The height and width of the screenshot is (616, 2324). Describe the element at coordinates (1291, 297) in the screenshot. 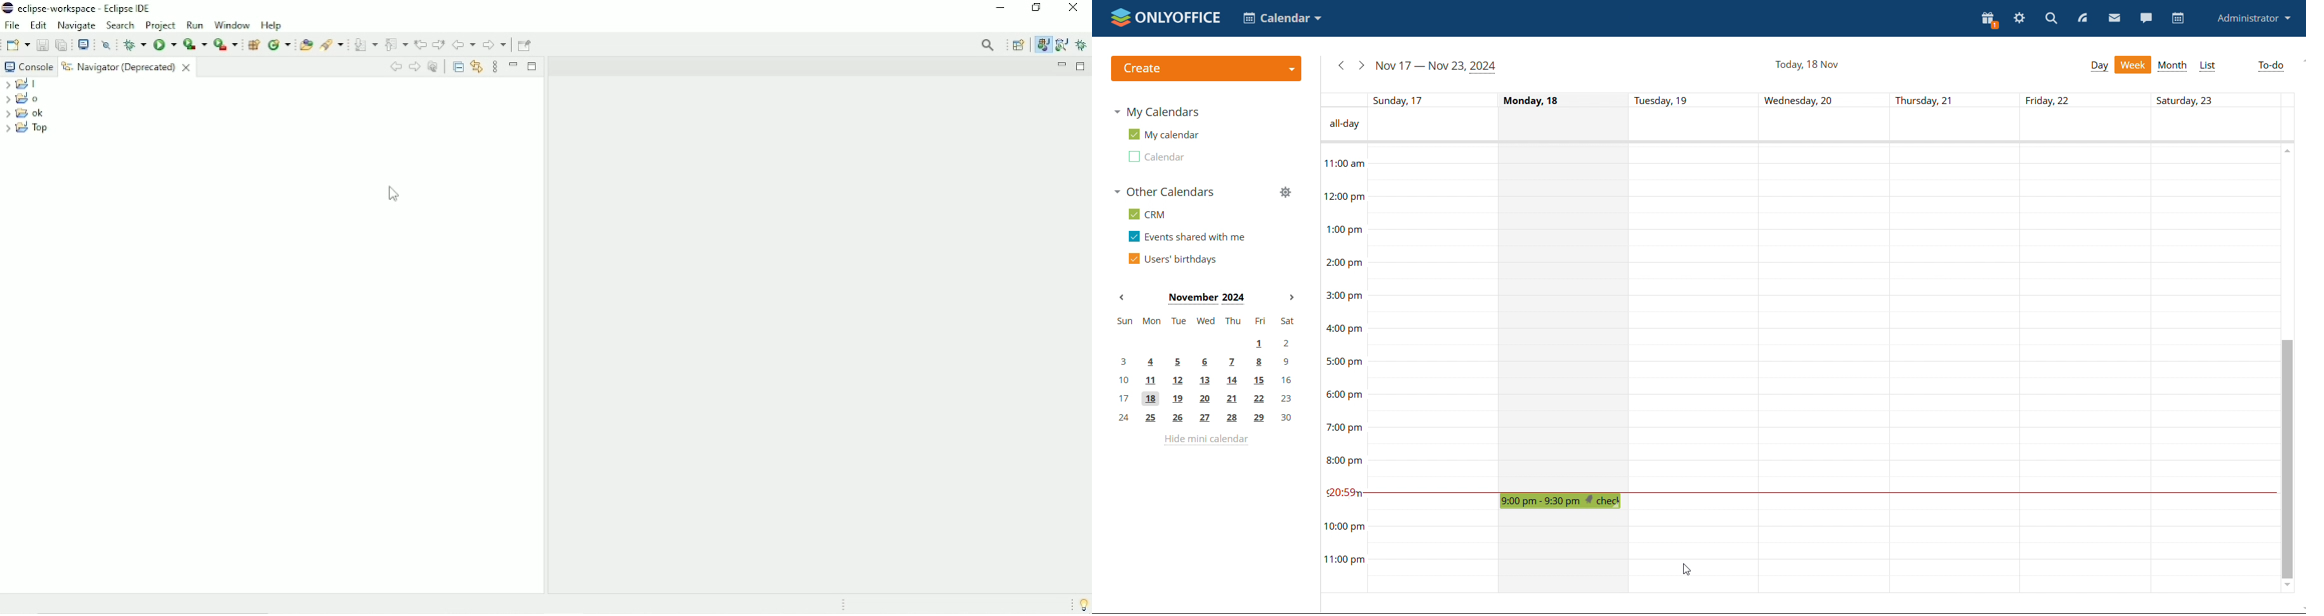

I see `next month` at that location.